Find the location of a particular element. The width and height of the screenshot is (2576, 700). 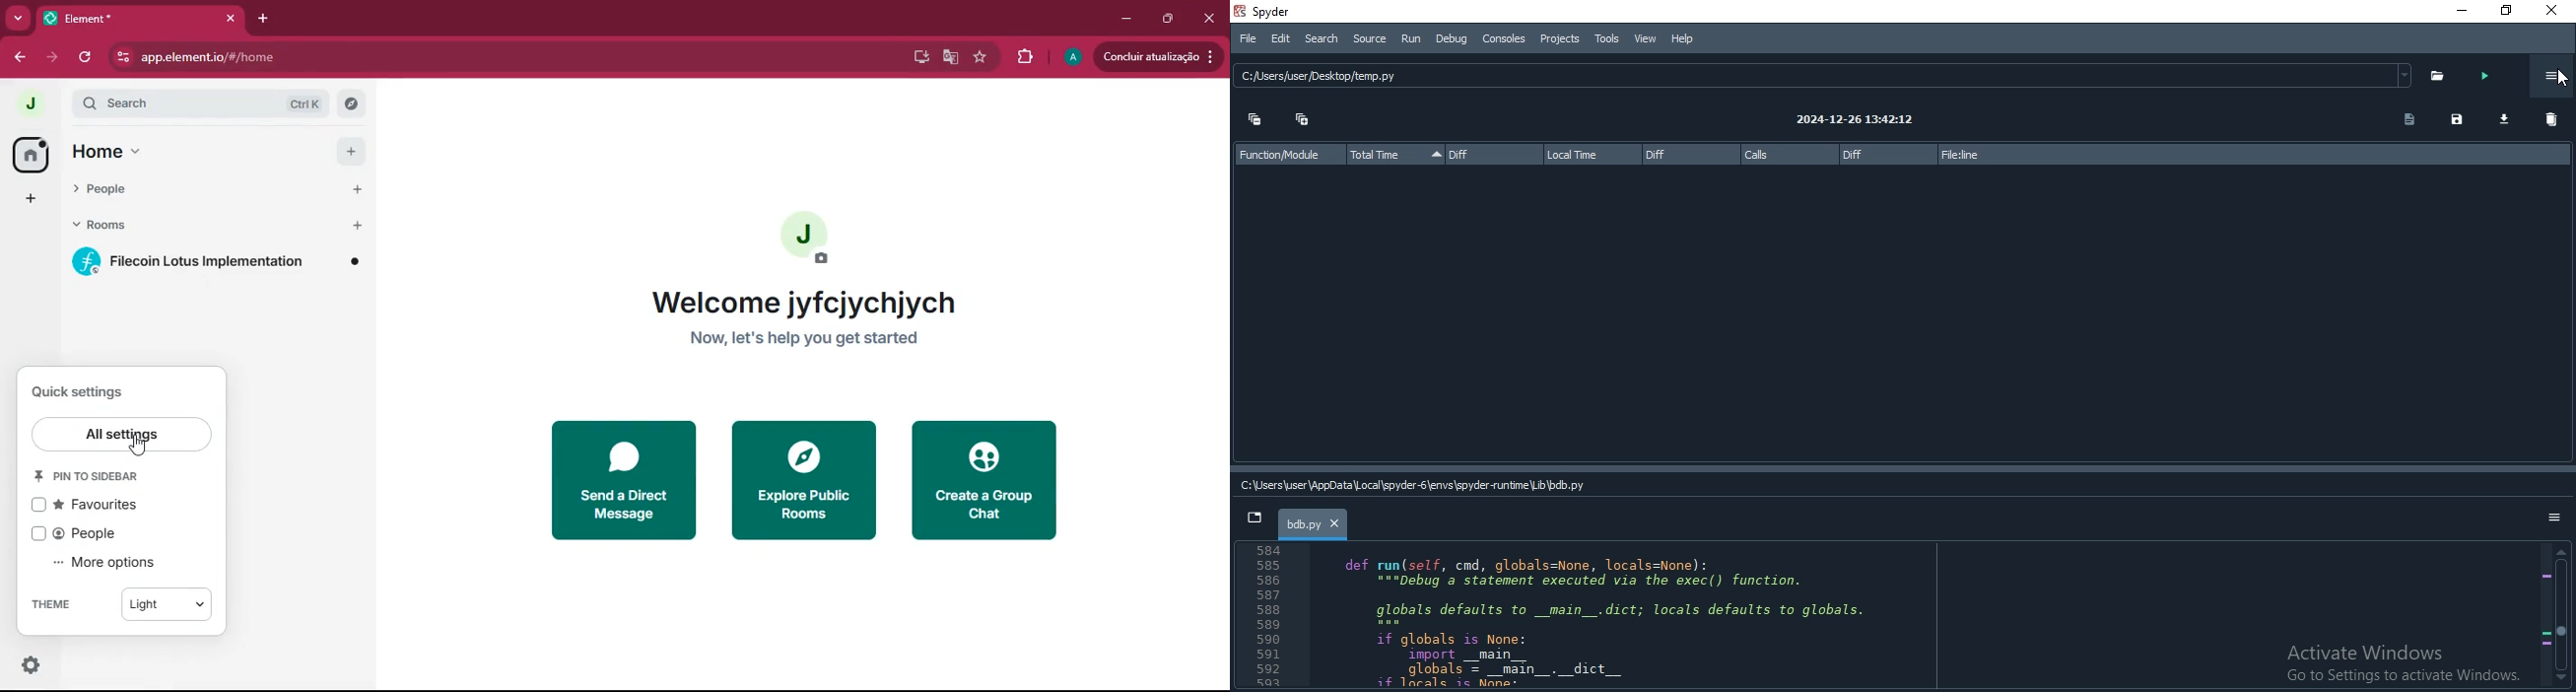

download is located at coordinates (2500, 117).